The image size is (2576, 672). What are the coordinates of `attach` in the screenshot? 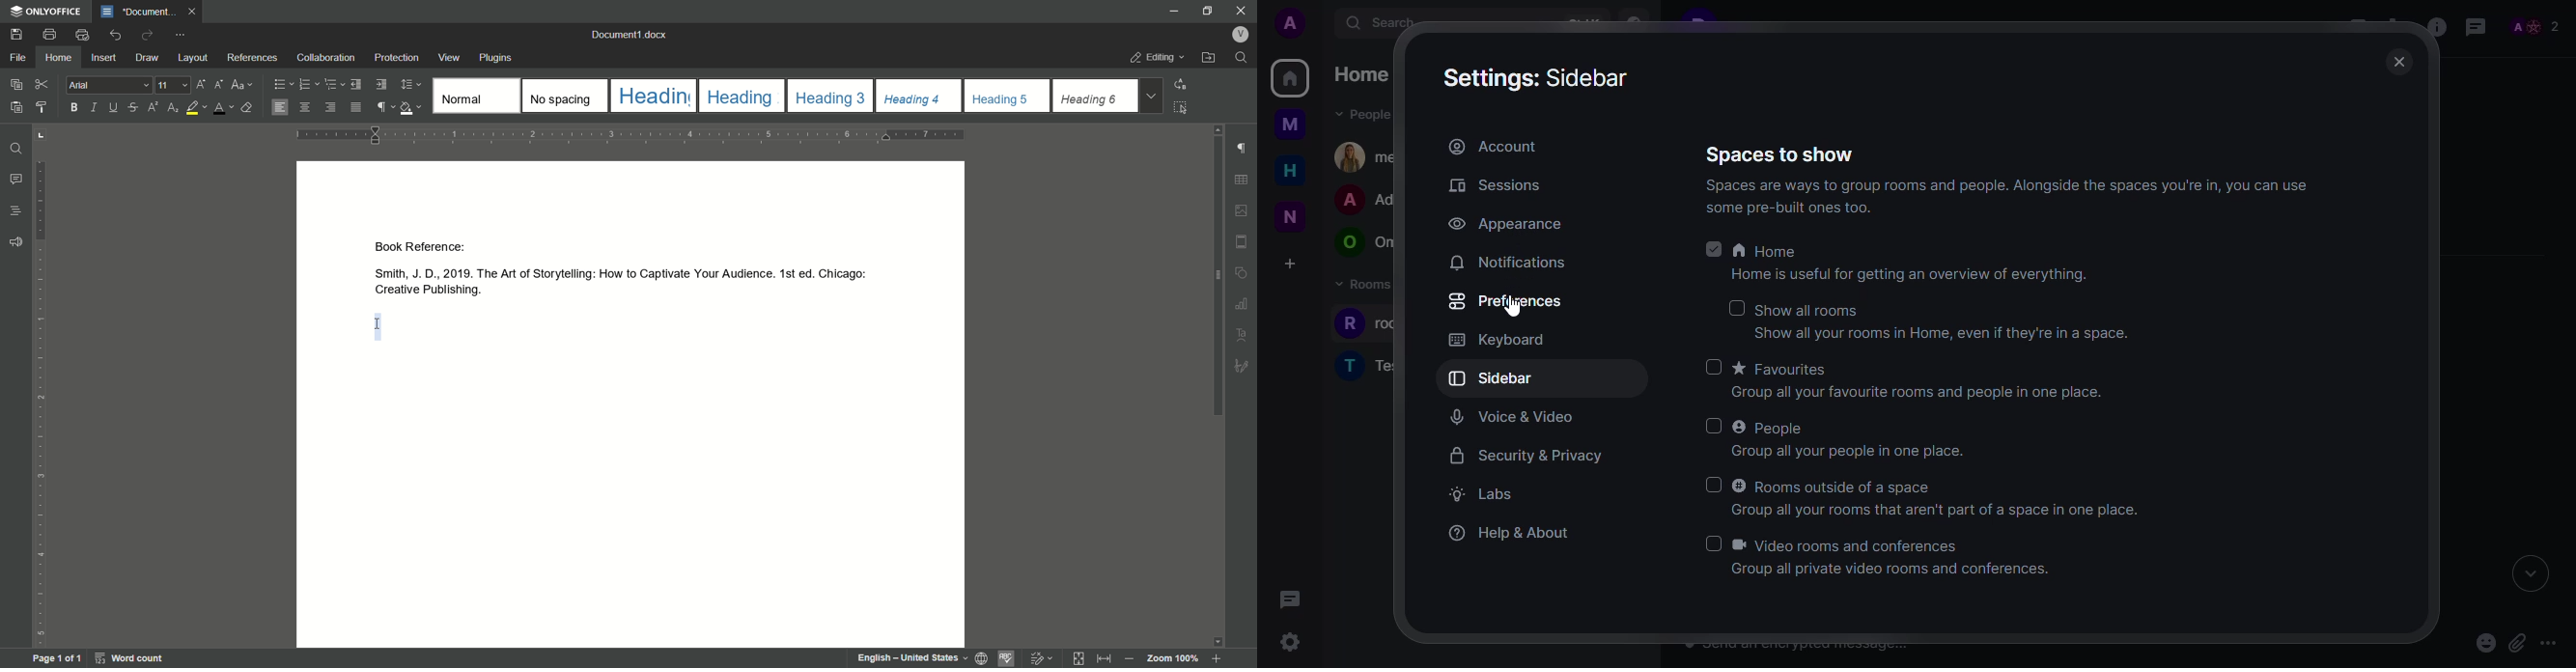 It's located at (2519, 644).